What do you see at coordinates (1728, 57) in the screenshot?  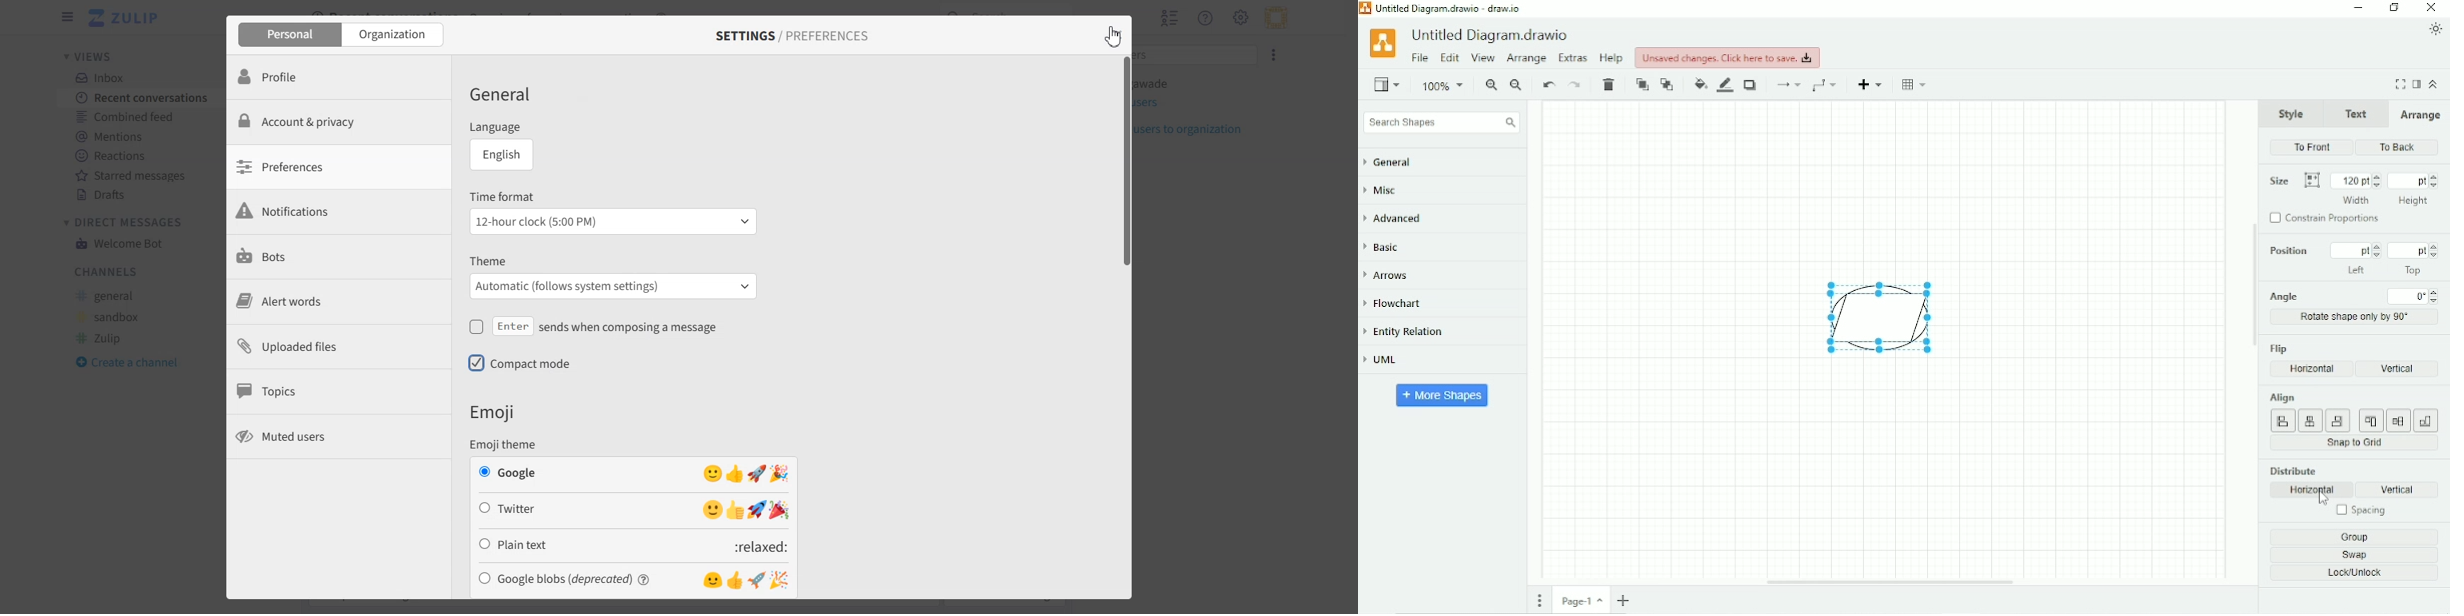 I see `Unsaved changes. Click here to save.` at bounding box center [1728, 57].